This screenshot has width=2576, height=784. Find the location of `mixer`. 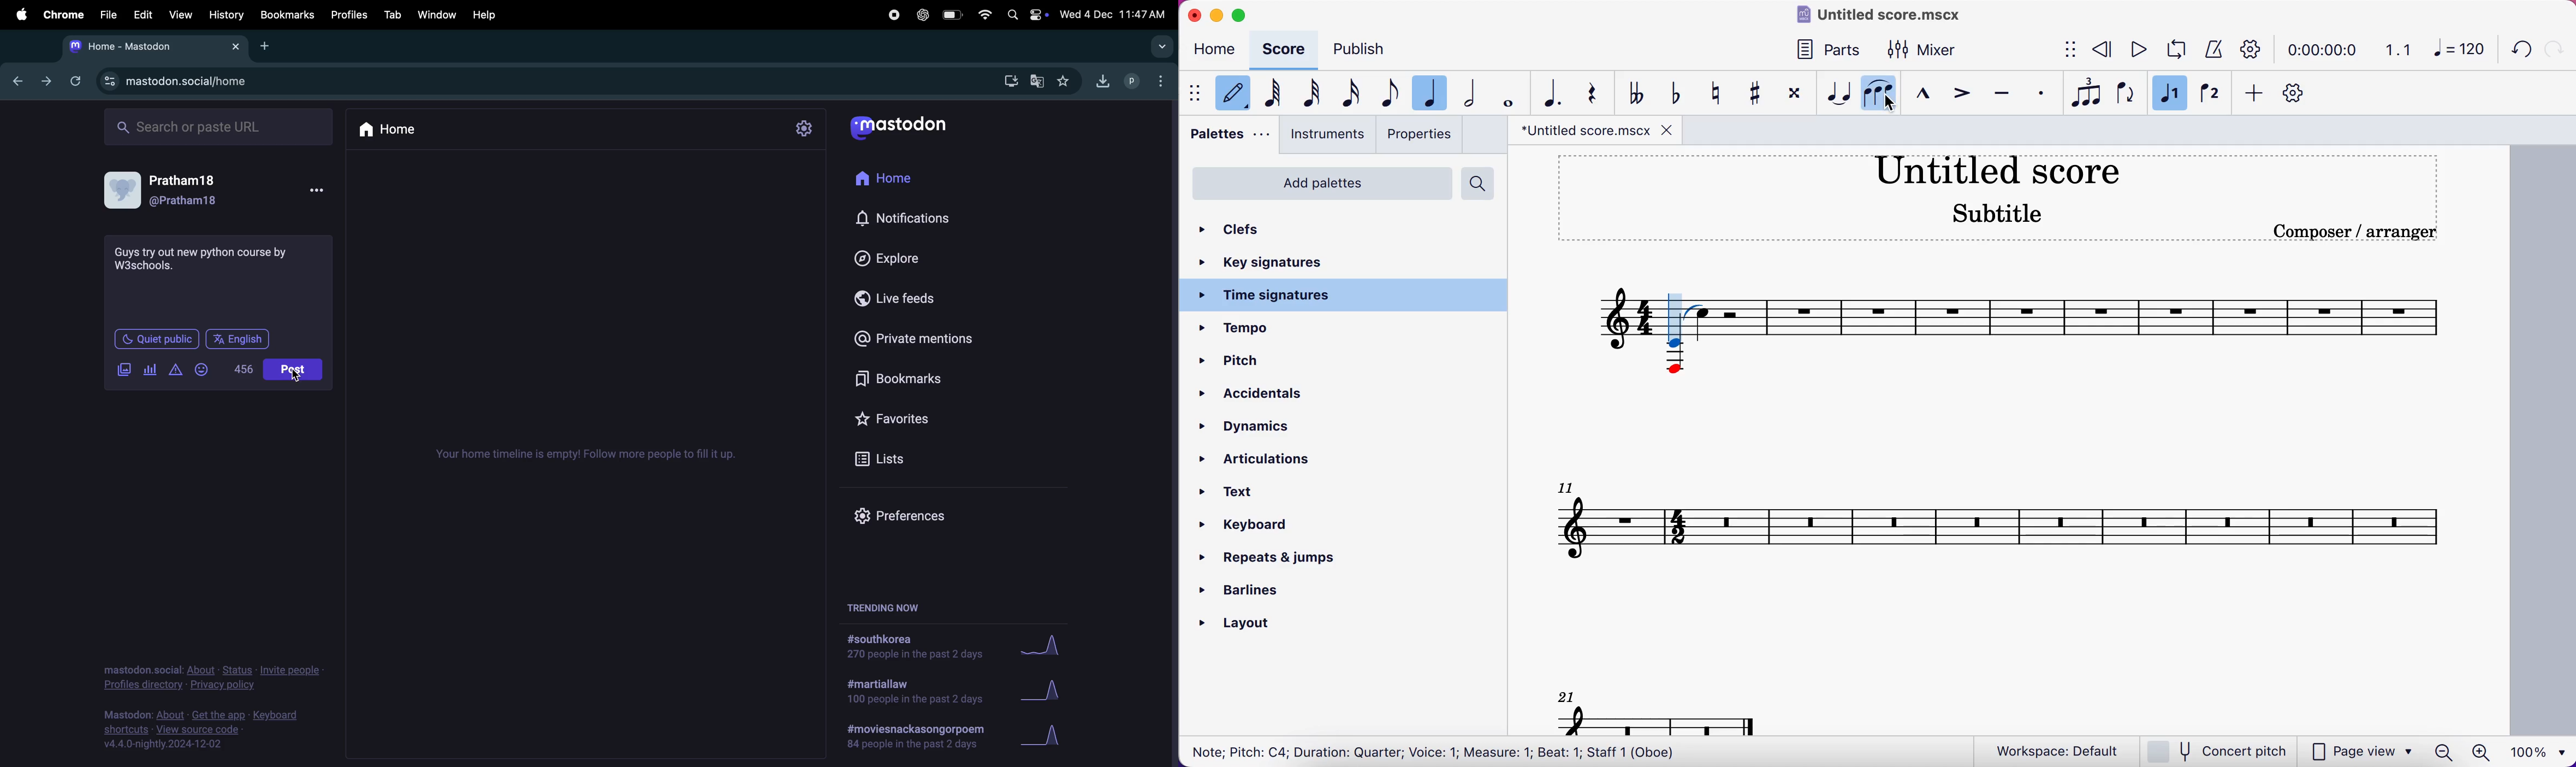

mixer is located at coordinates (1927, 50).